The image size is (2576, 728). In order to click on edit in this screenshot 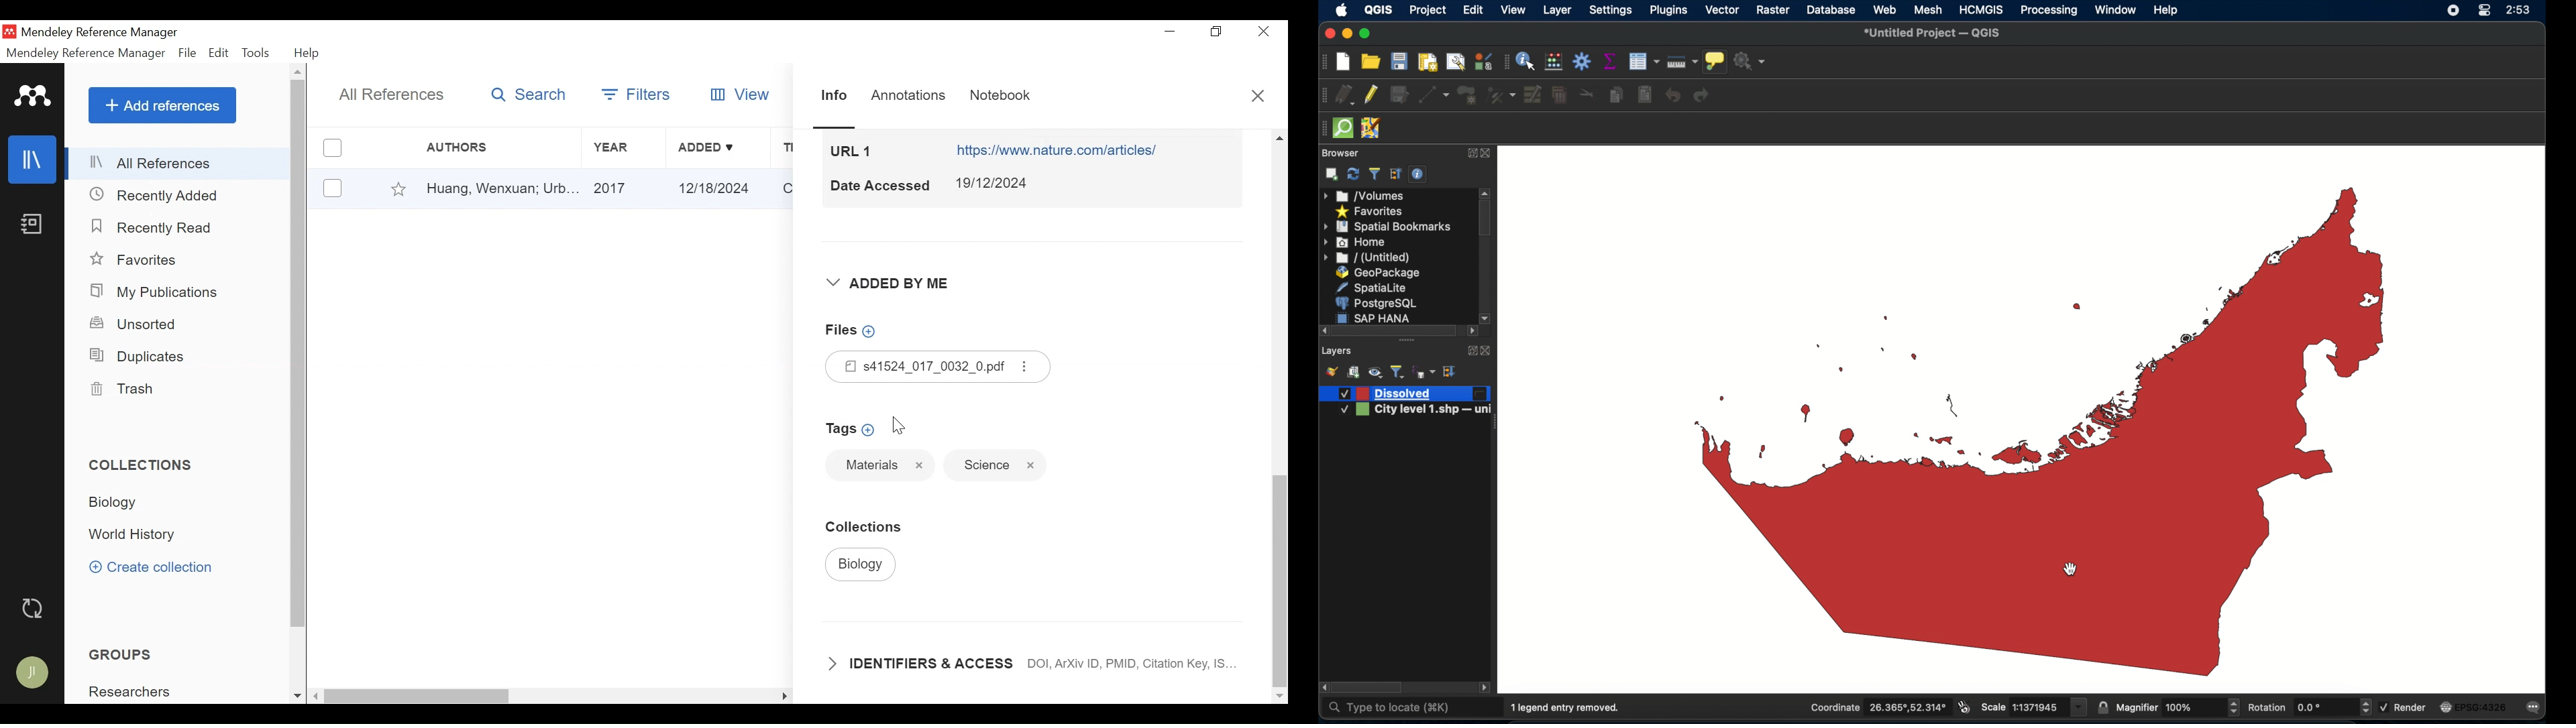, I will do `click(1472, 10)`.